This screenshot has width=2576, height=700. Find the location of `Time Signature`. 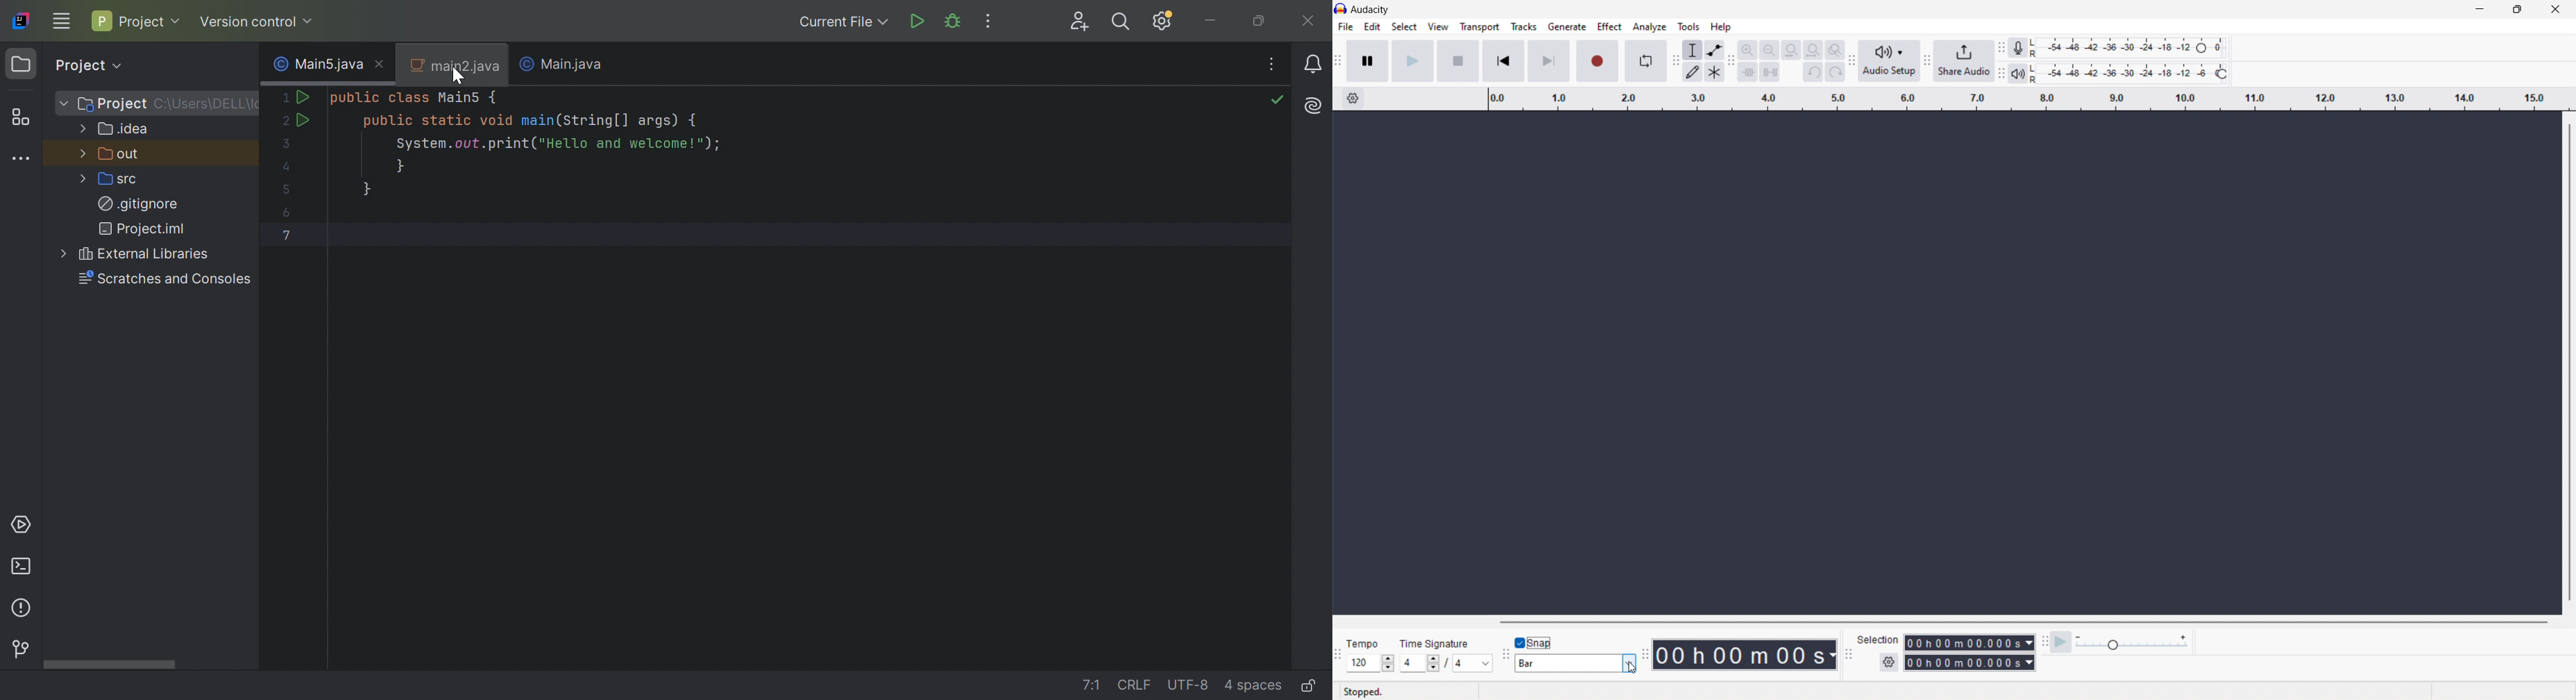

Time Signature is located at coordinates (1432, 644).